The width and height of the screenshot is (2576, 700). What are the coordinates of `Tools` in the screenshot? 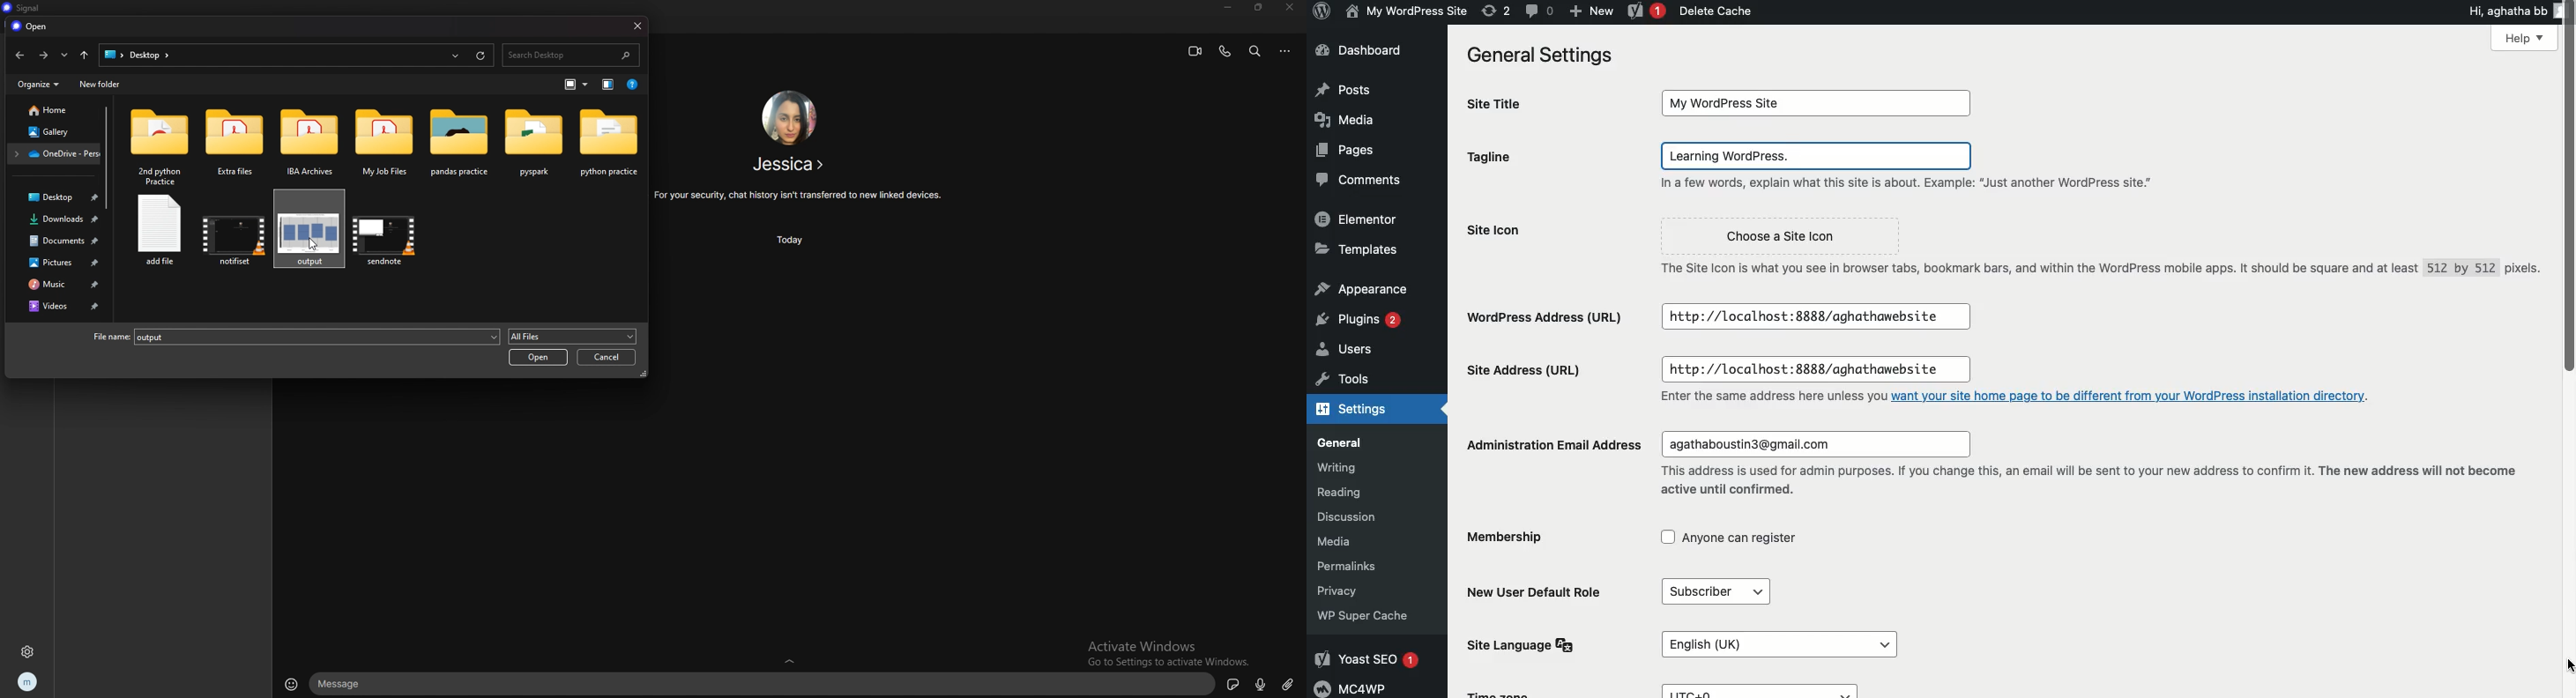 It's located at (1360, 382).